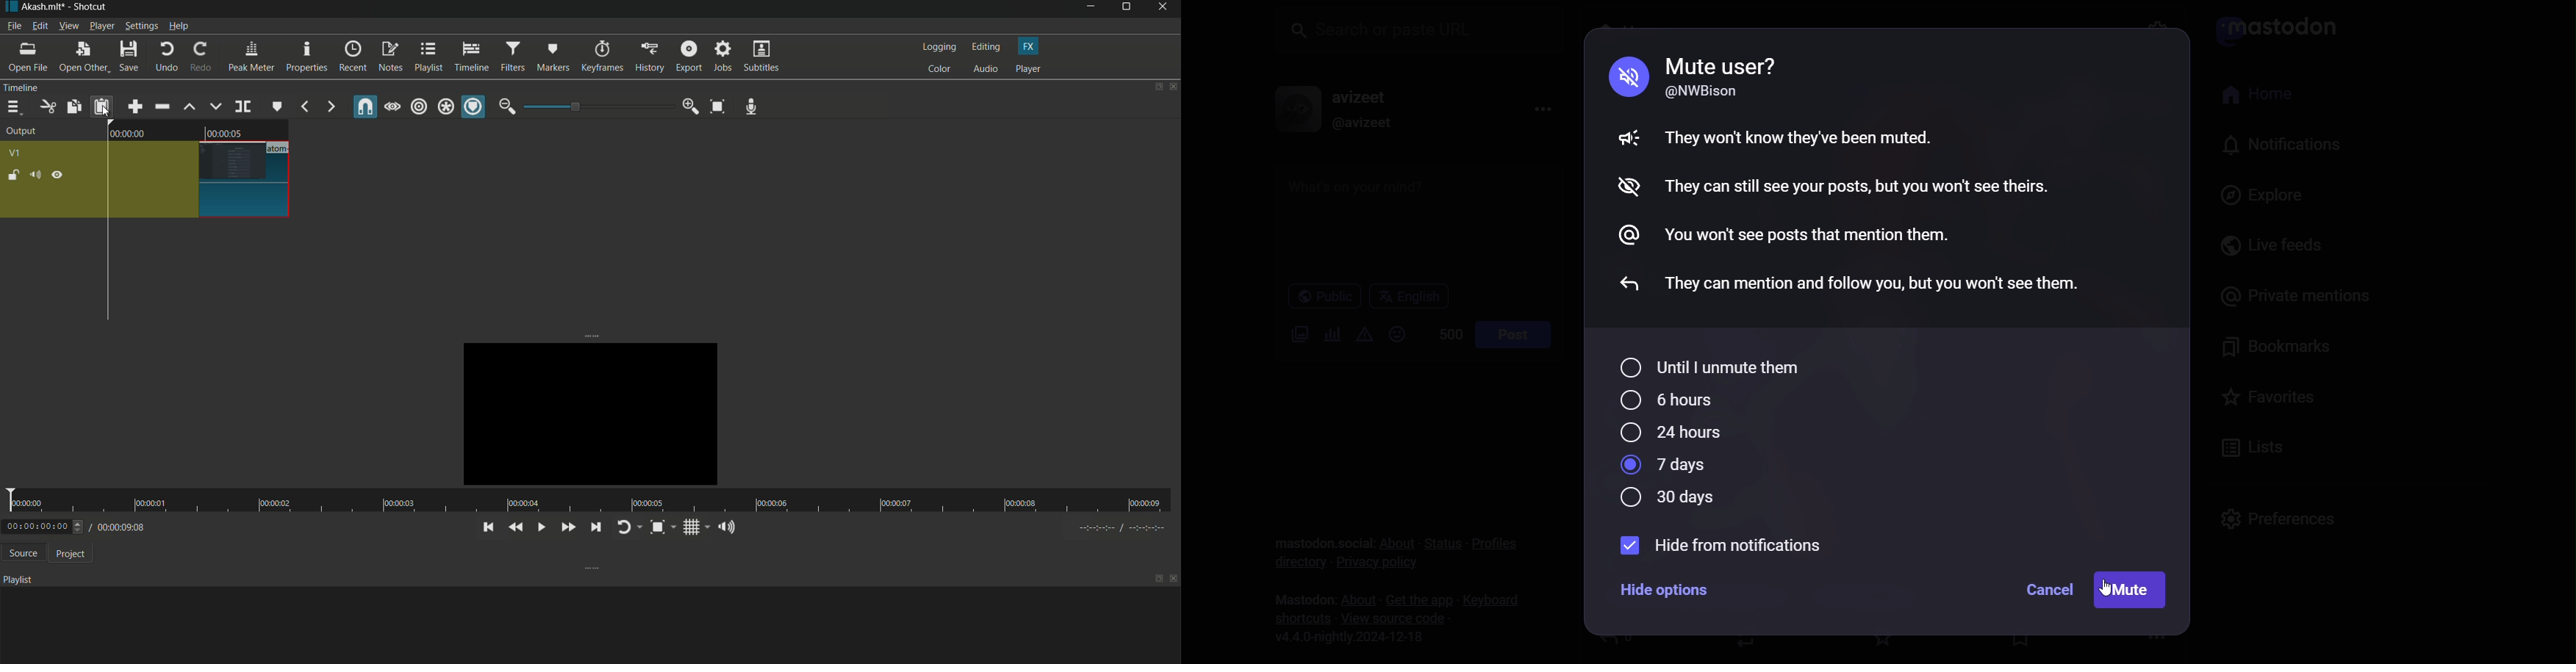 Image resolution: width=2576 pixels, height=672 pixels. Describe the element at coordinates (14, 26) in the screenshot. I see `file menu` at that location.